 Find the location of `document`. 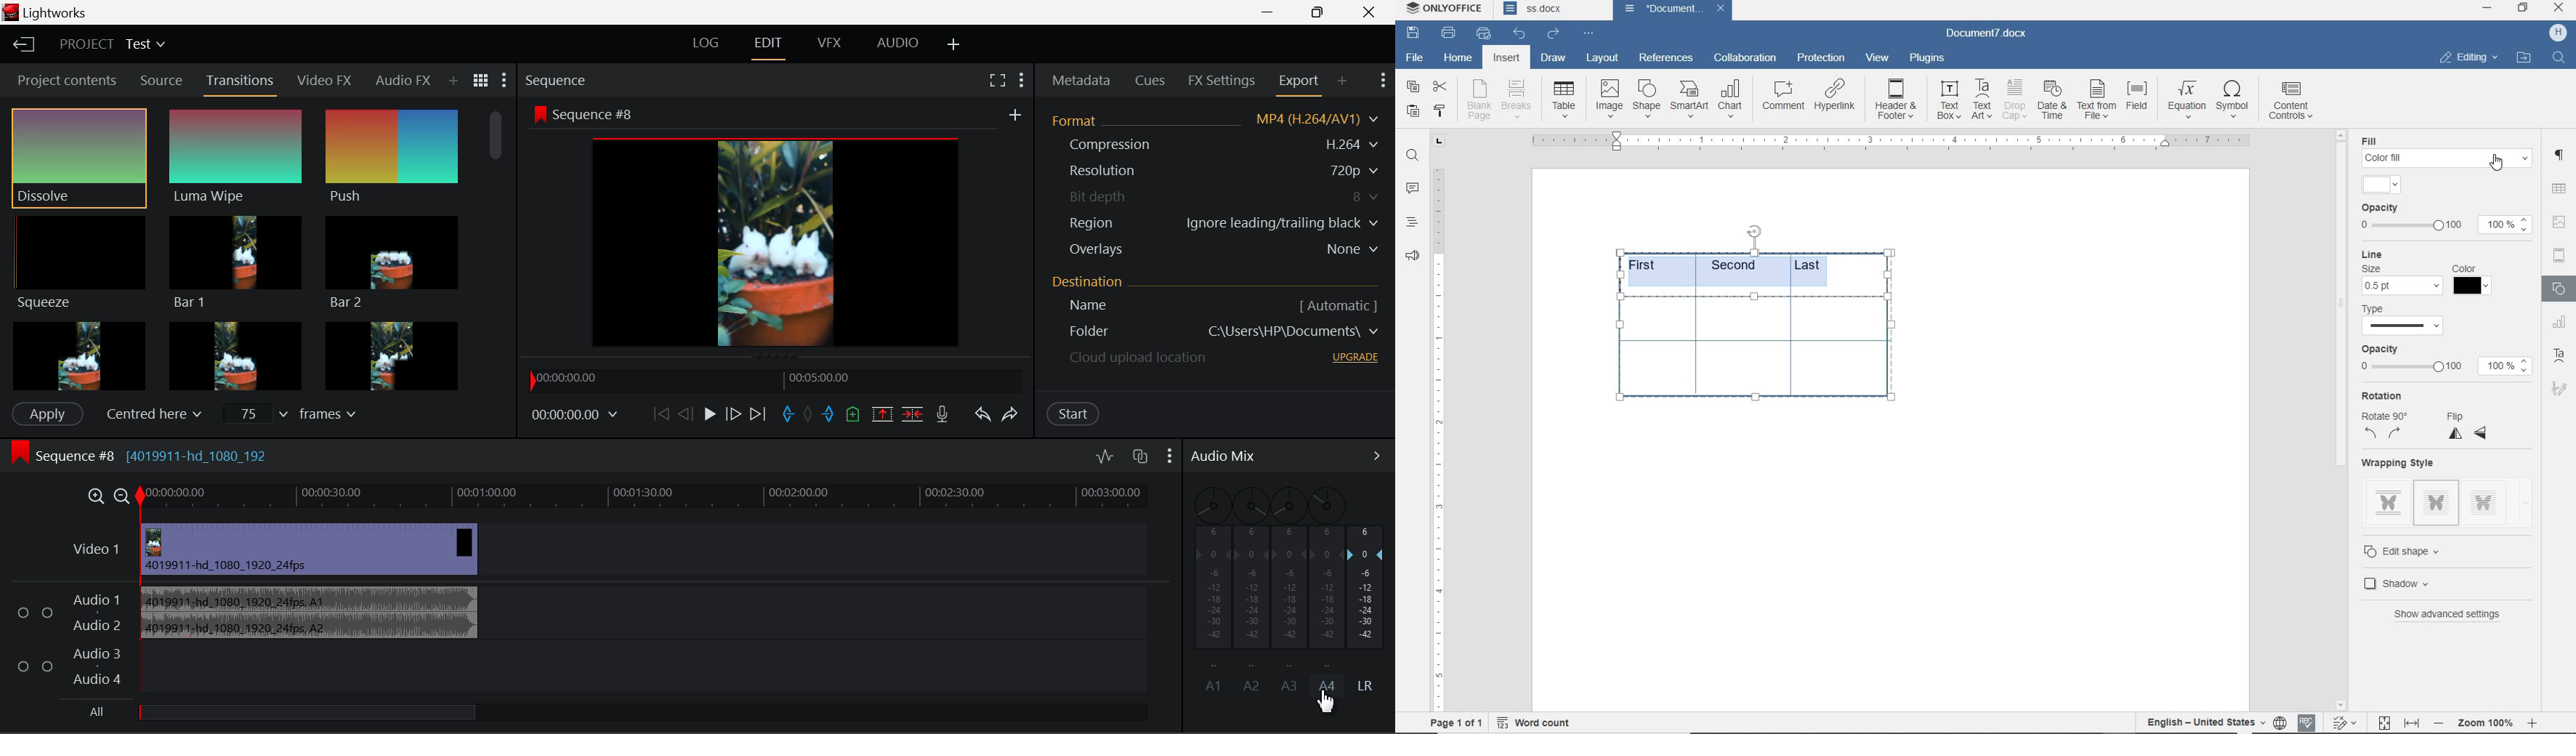

document is located at coordinates (1660, 8).